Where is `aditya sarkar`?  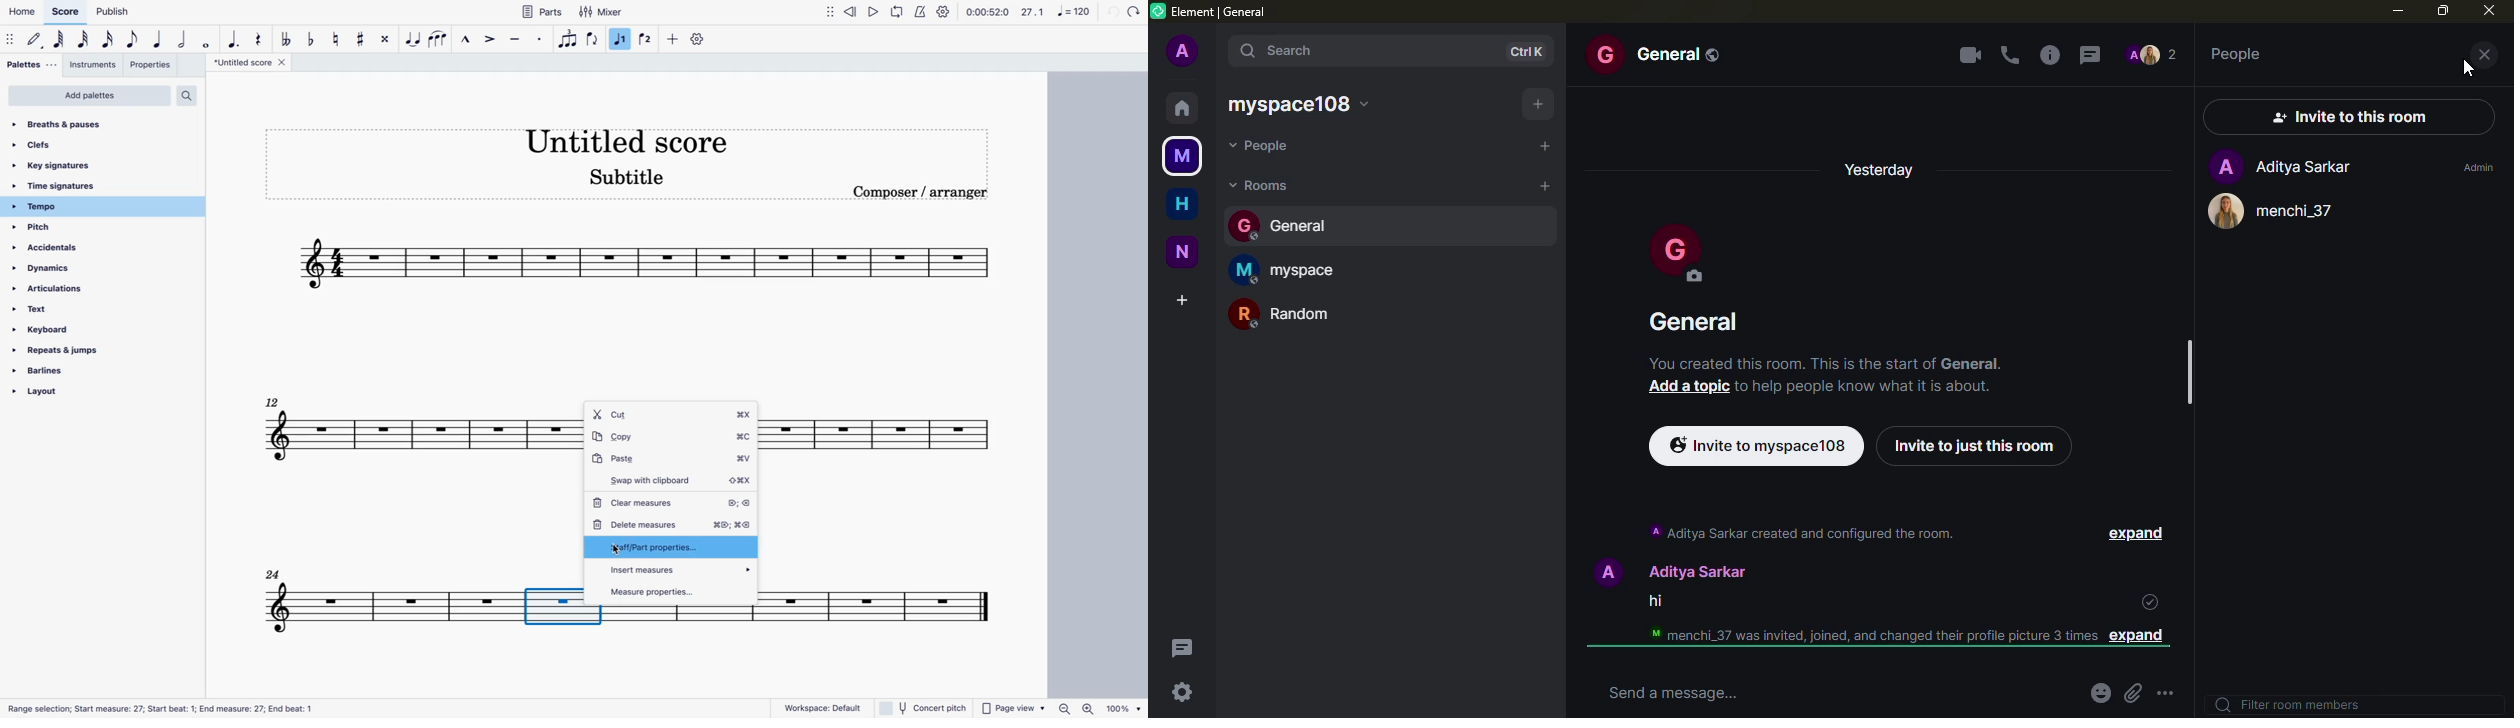
aditya sarkar is located at coordinates (2283, 165).